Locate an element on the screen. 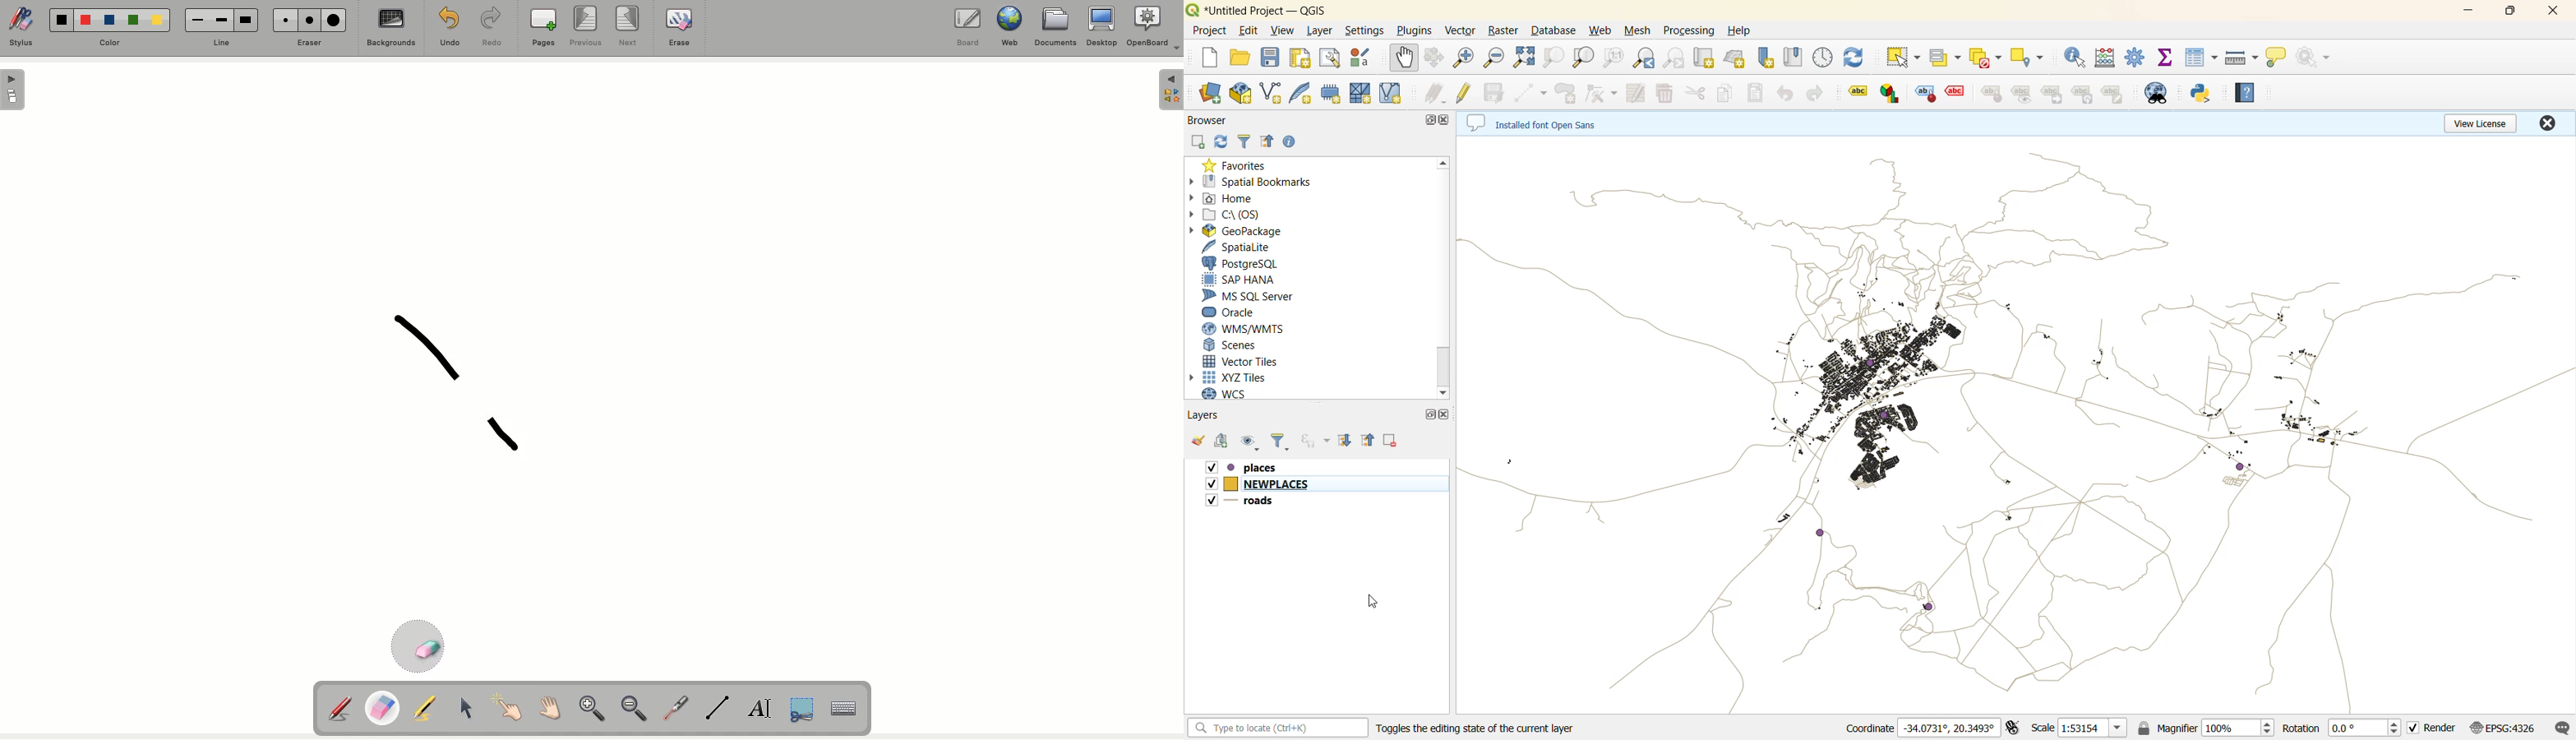 The image size is (2576, 756). select value is located at coordinates (1946, 61).